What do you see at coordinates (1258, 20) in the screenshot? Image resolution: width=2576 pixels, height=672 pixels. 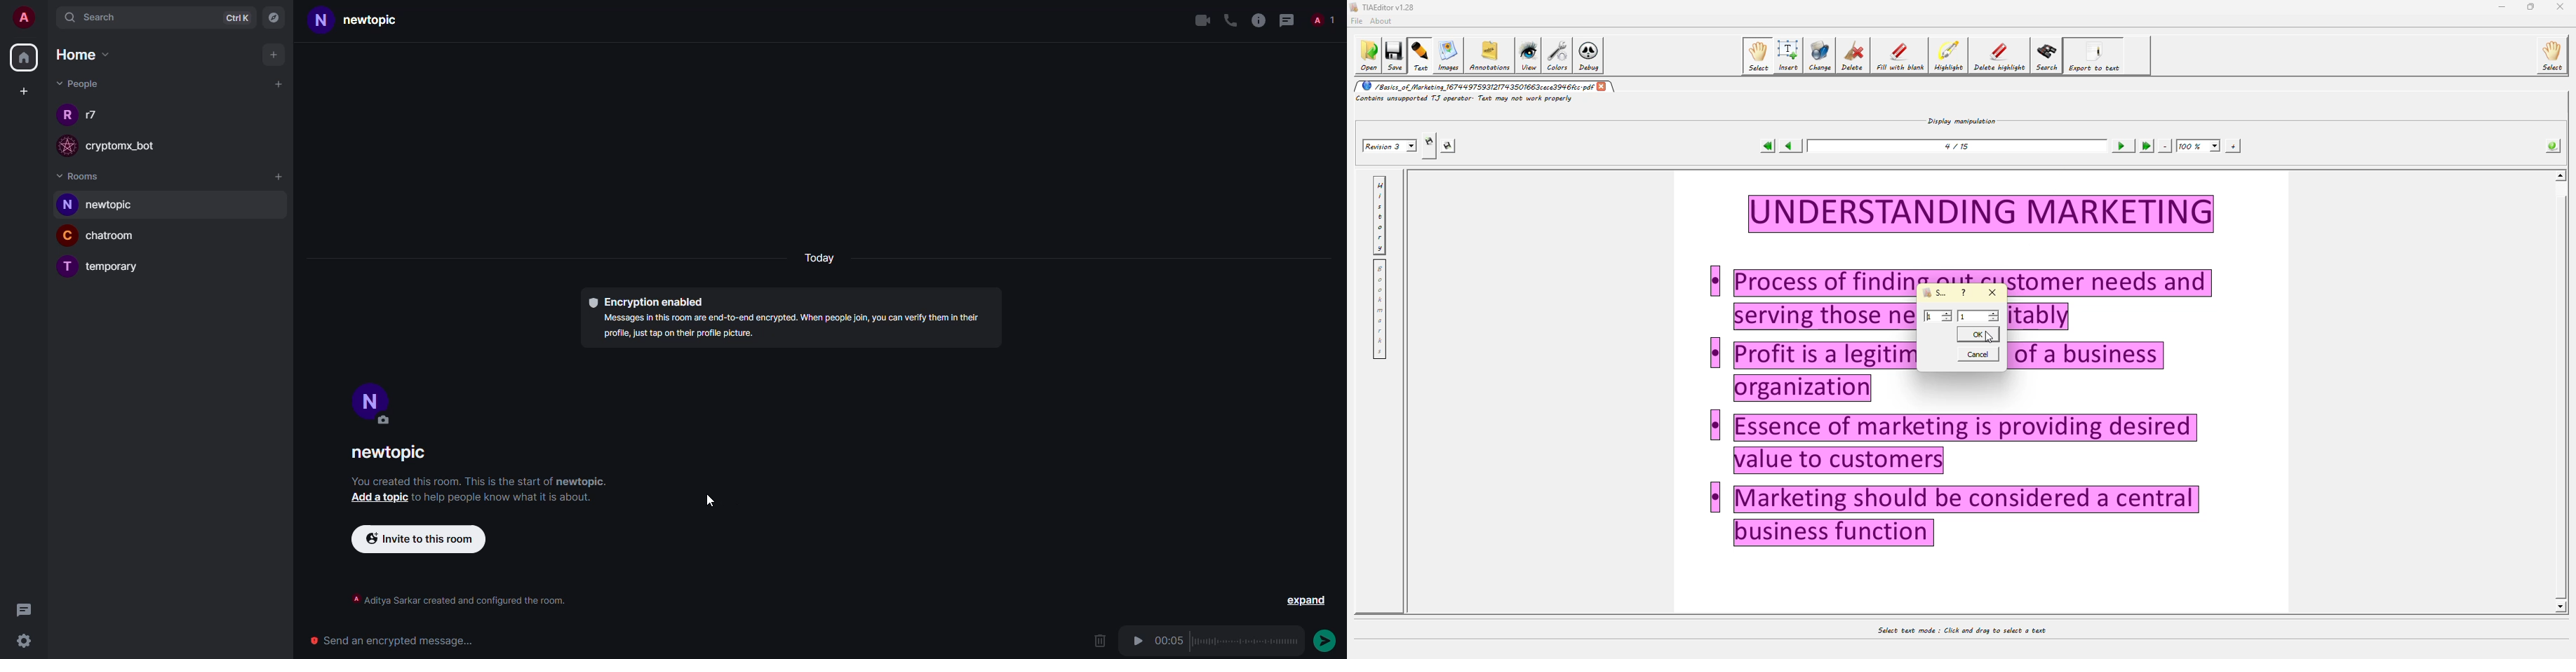 I see `info` at bounding box center [1258, 20].